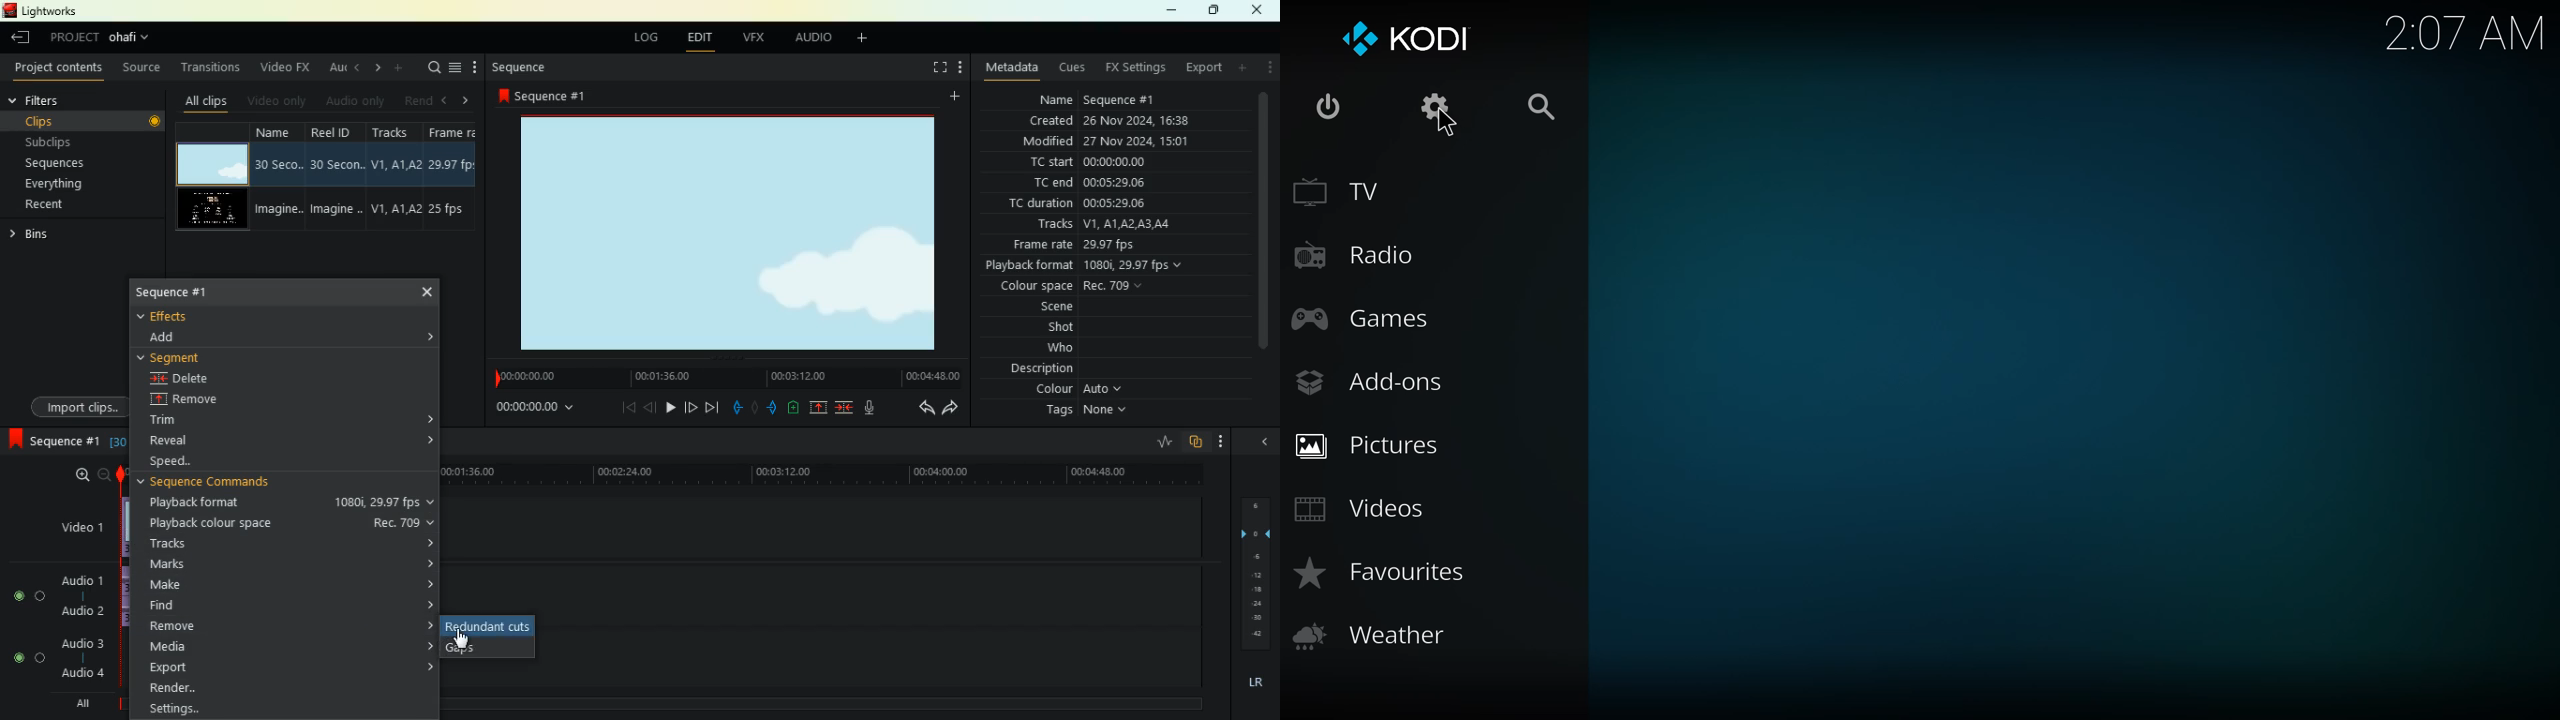 Image resolution: width=2576 pixels, height=728 pixels. I want to click on Accordio, so click(431, 335).